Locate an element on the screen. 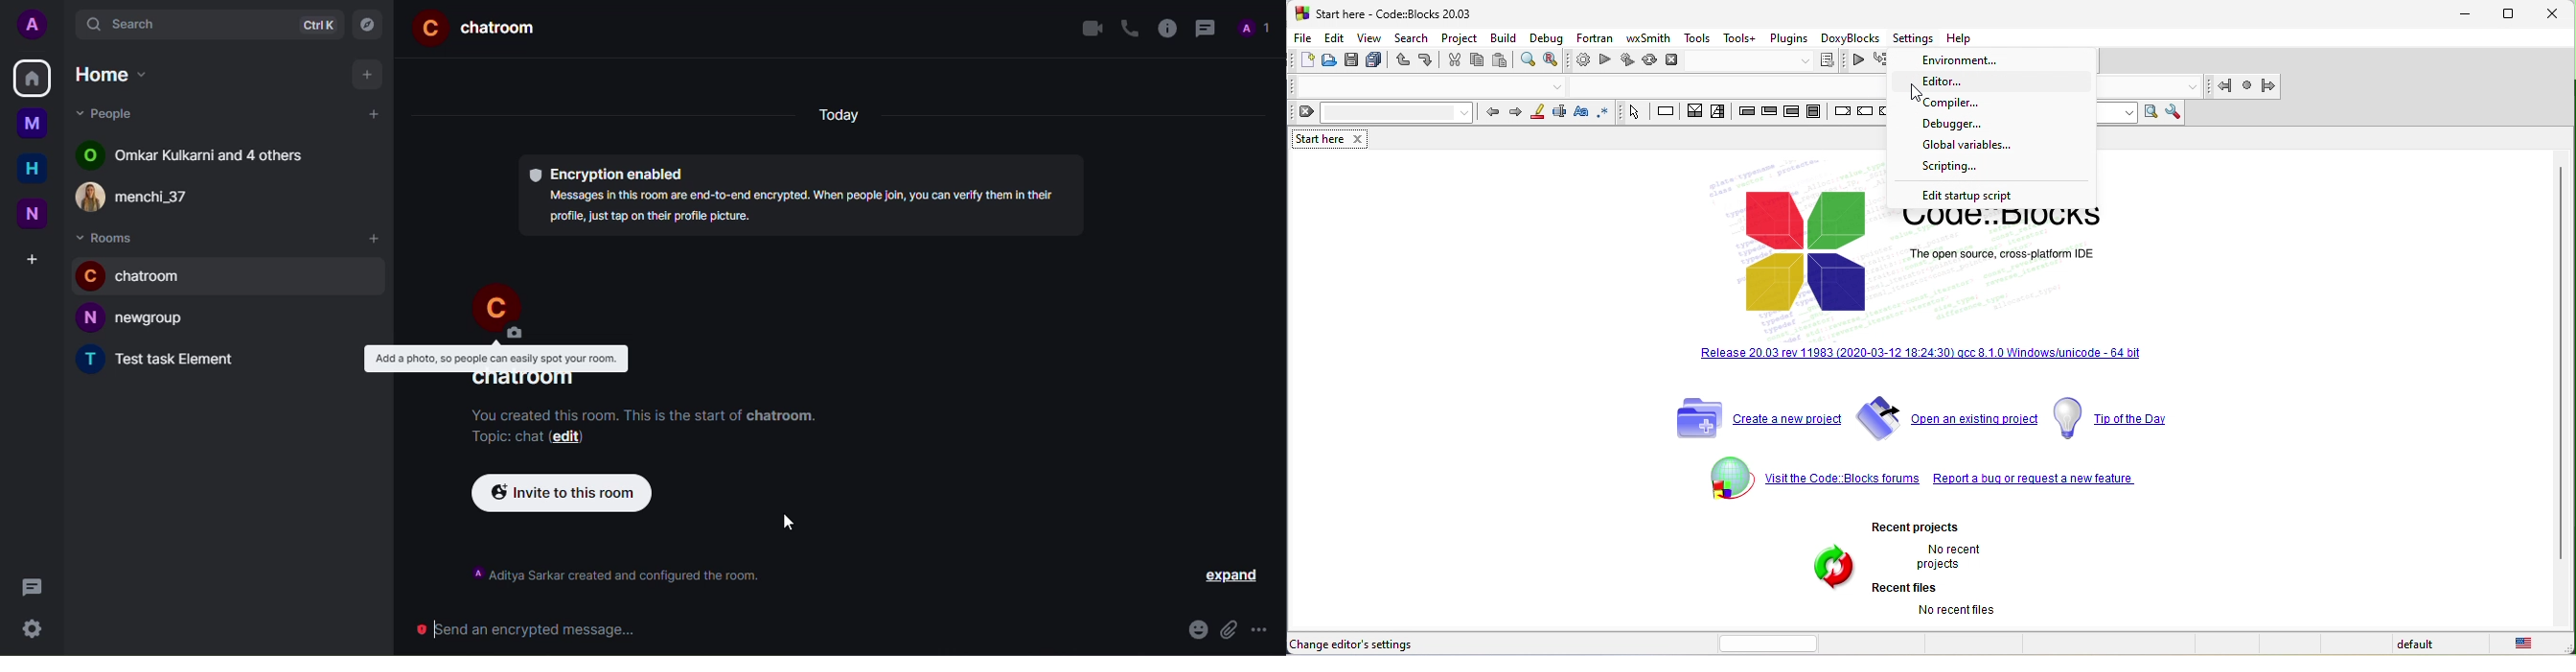  A Aditya Sarkar created and configured the room. is located at coordinates (643, 575).